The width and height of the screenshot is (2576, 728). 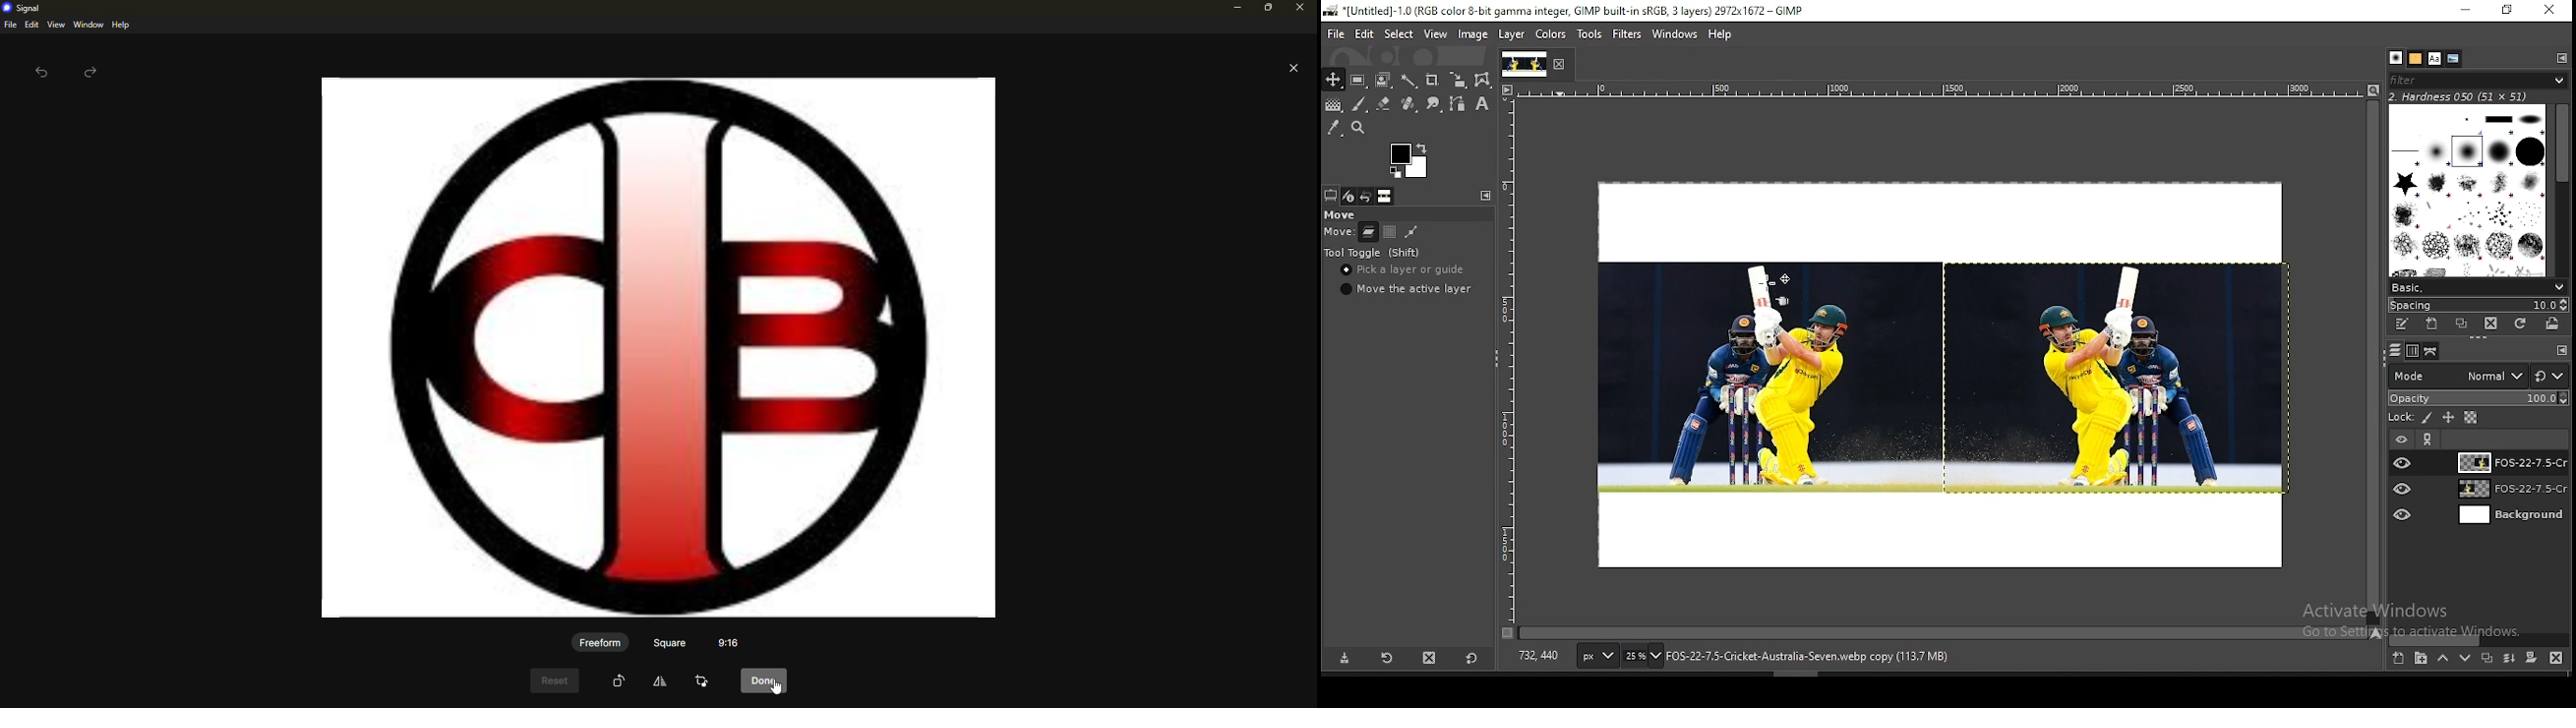 What do you see at coordinates (2484, 661) in the screenshot?
I see `duplicate layer` at bounding box center [2484, 661].